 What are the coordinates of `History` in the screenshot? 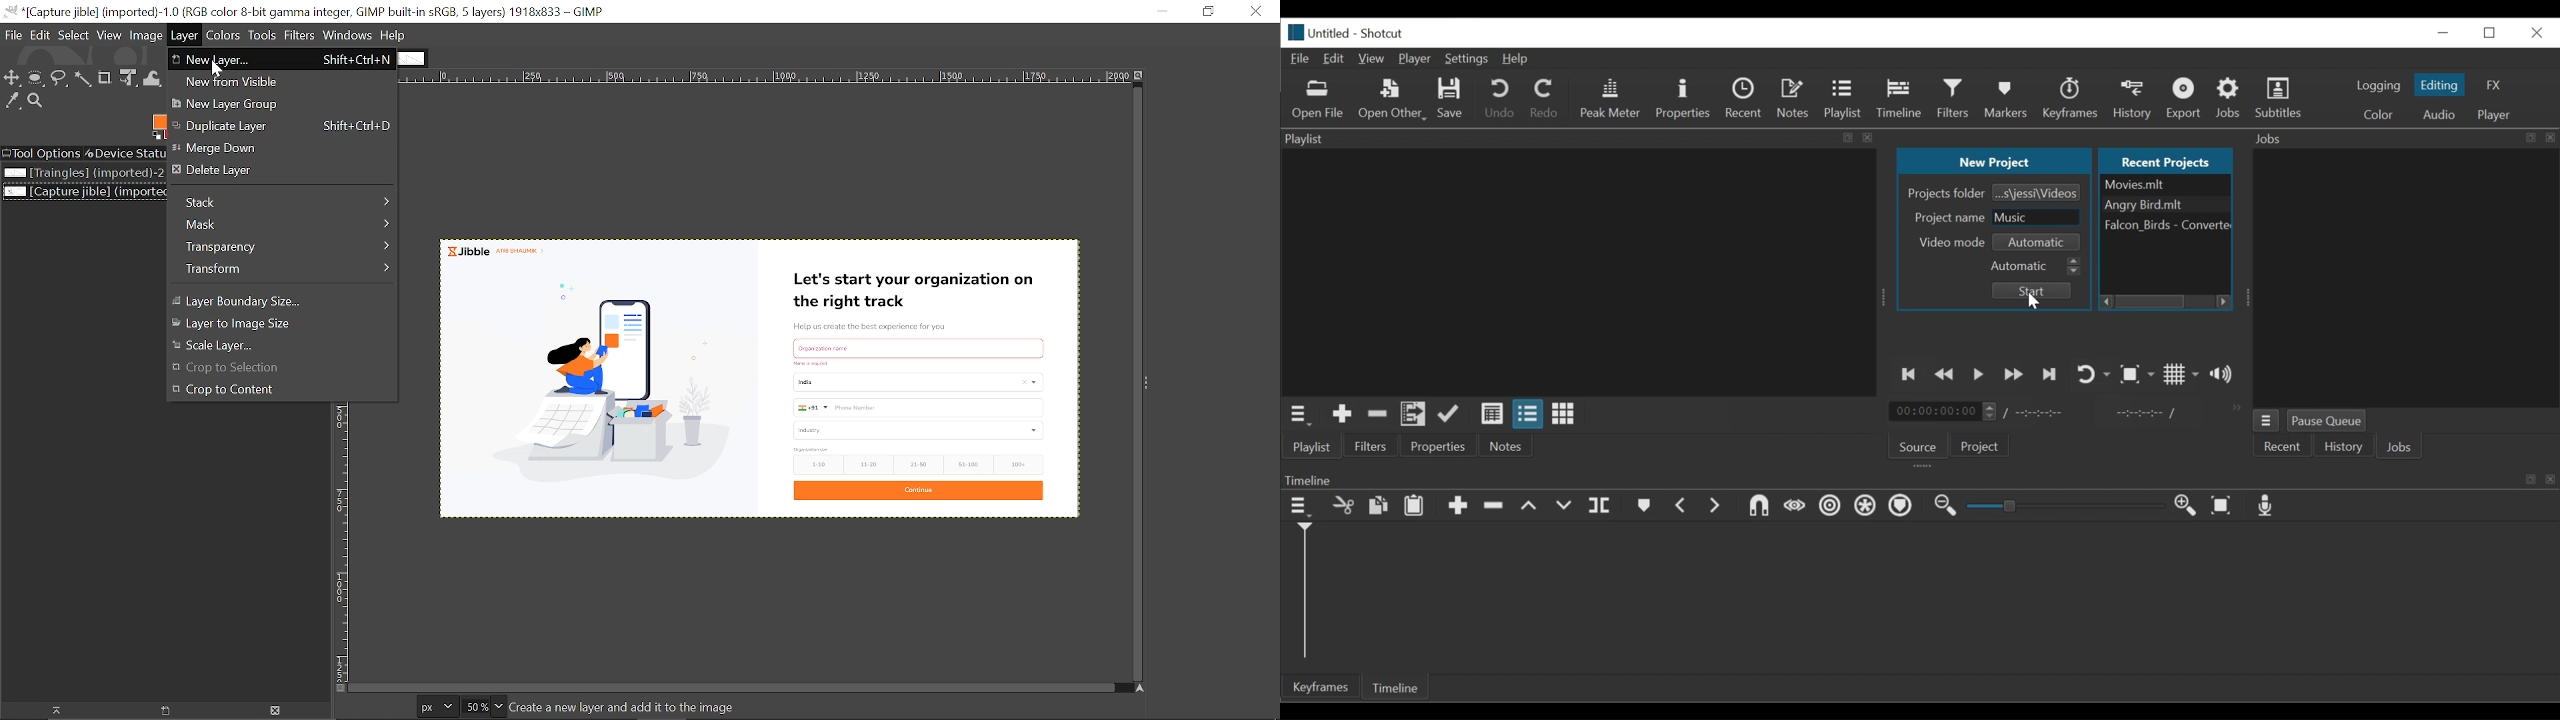 It's located at (2135, 99).